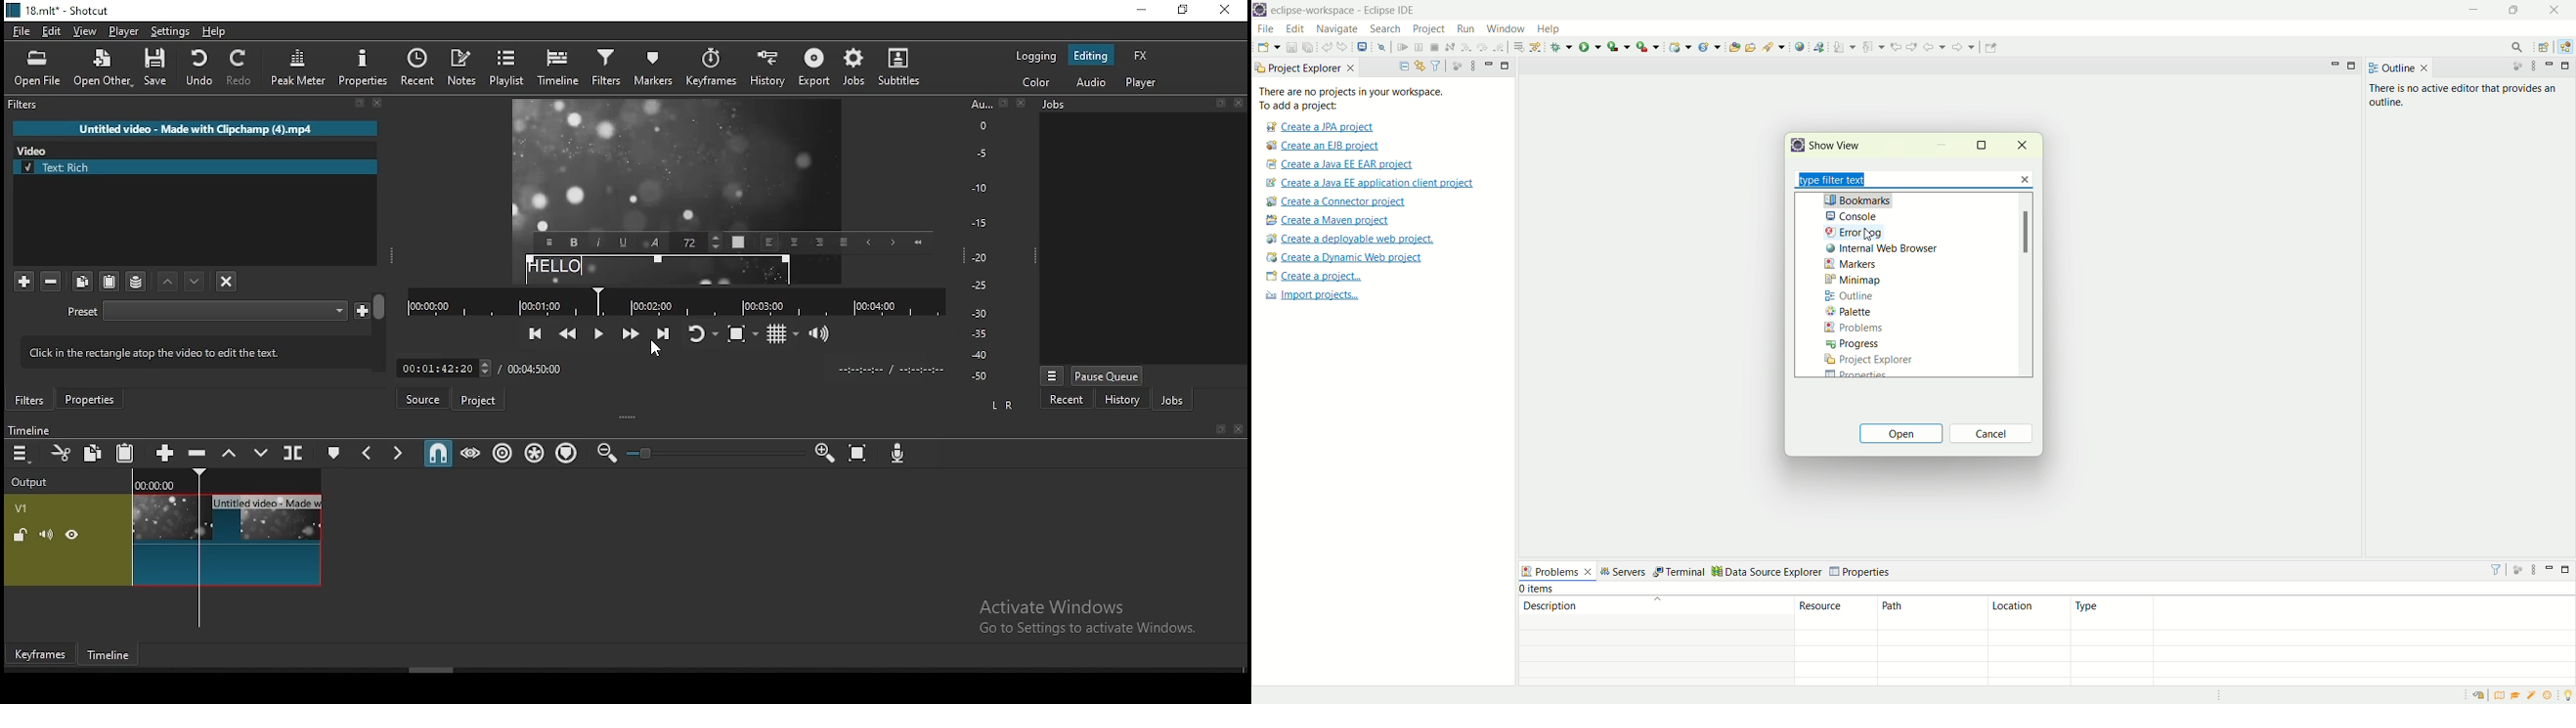 This screenshot has height=728, width=2576. I want to click on disconnect, so click(1449, 46).